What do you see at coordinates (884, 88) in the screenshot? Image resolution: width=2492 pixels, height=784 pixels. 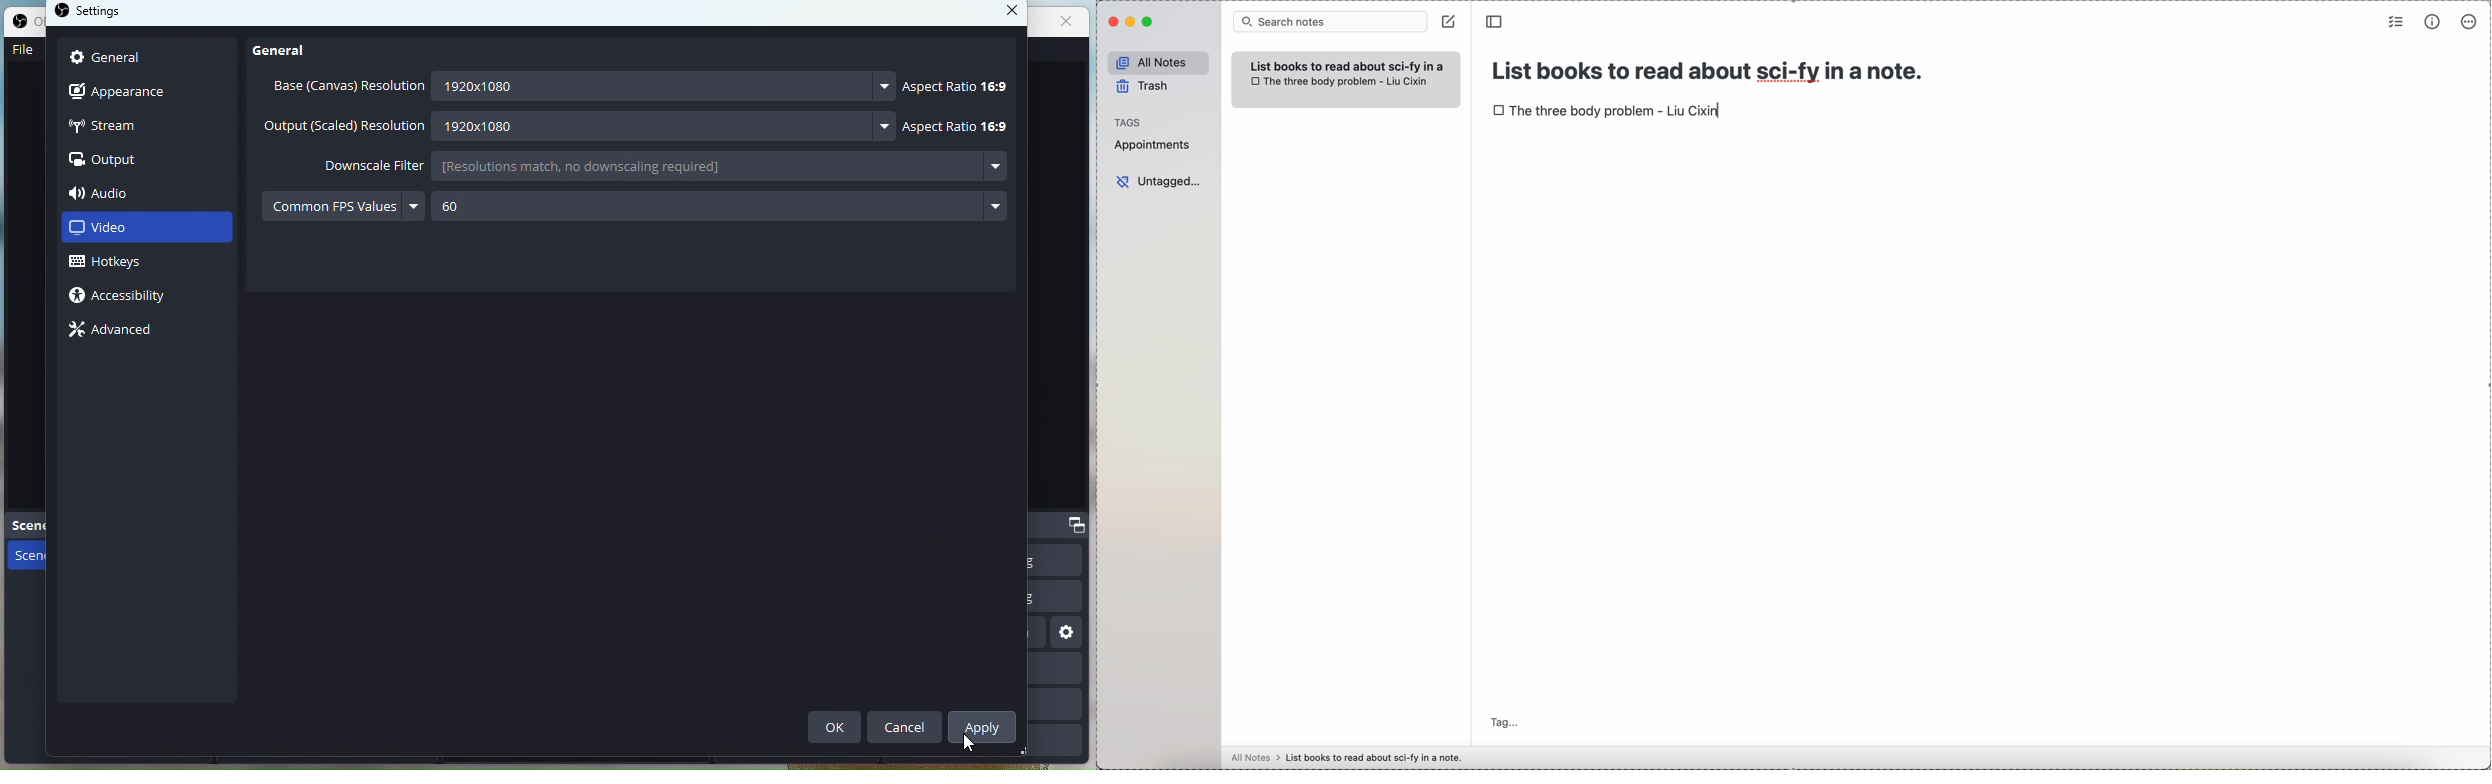 I see `more options` at bounding box center [884, 88].